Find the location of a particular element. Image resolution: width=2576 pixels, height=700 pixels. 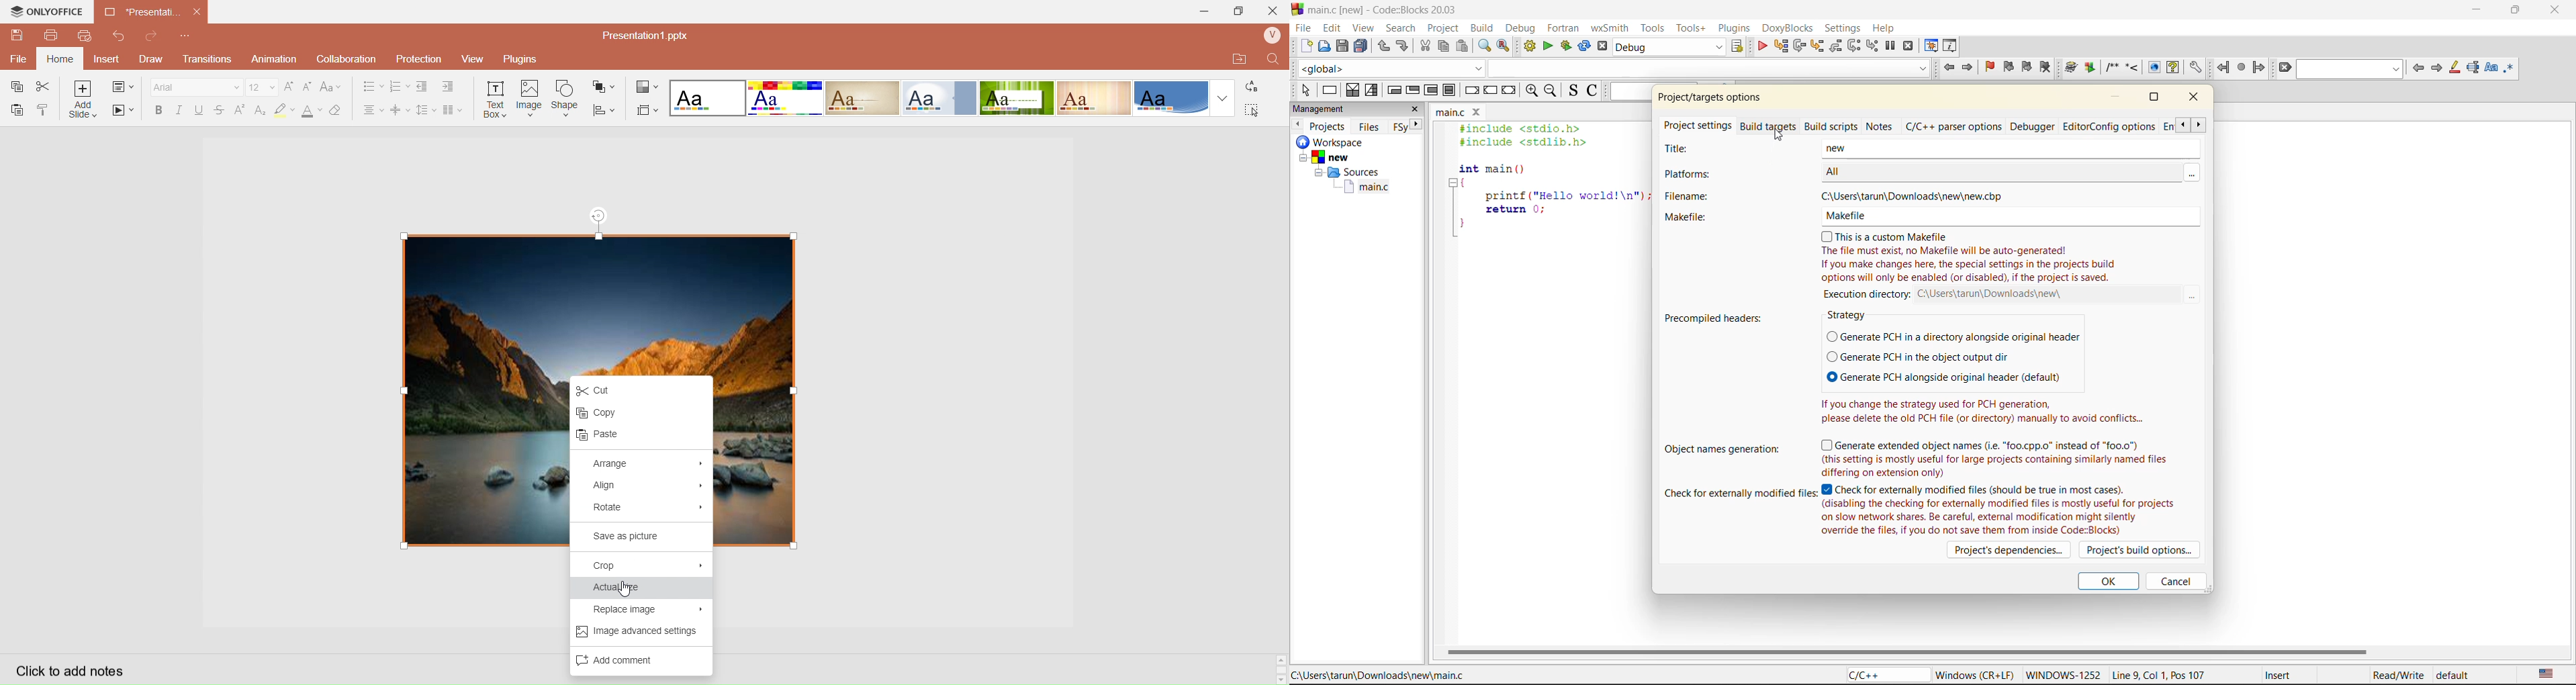

Arrange Shape is located at coordinates (605, 87).